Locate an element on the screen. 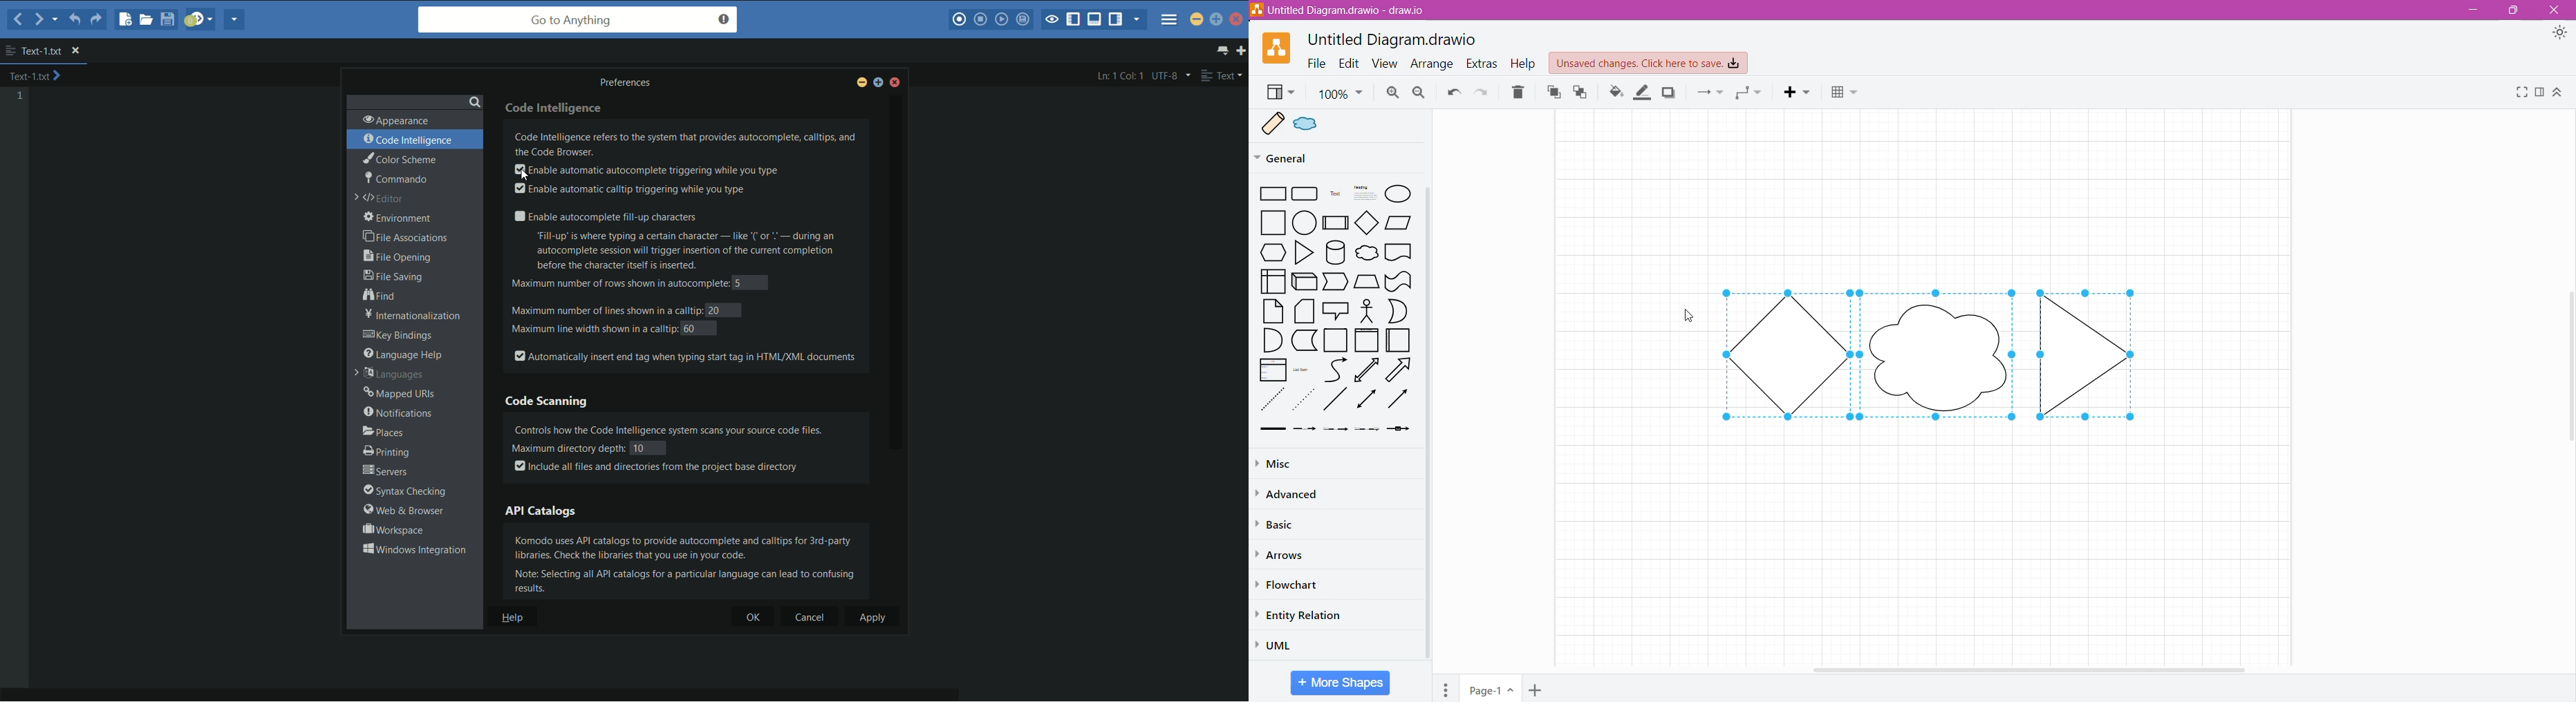 The width and height of the screenshot is (2576, 728). Waypoints is located at coordinates (1749, 94).